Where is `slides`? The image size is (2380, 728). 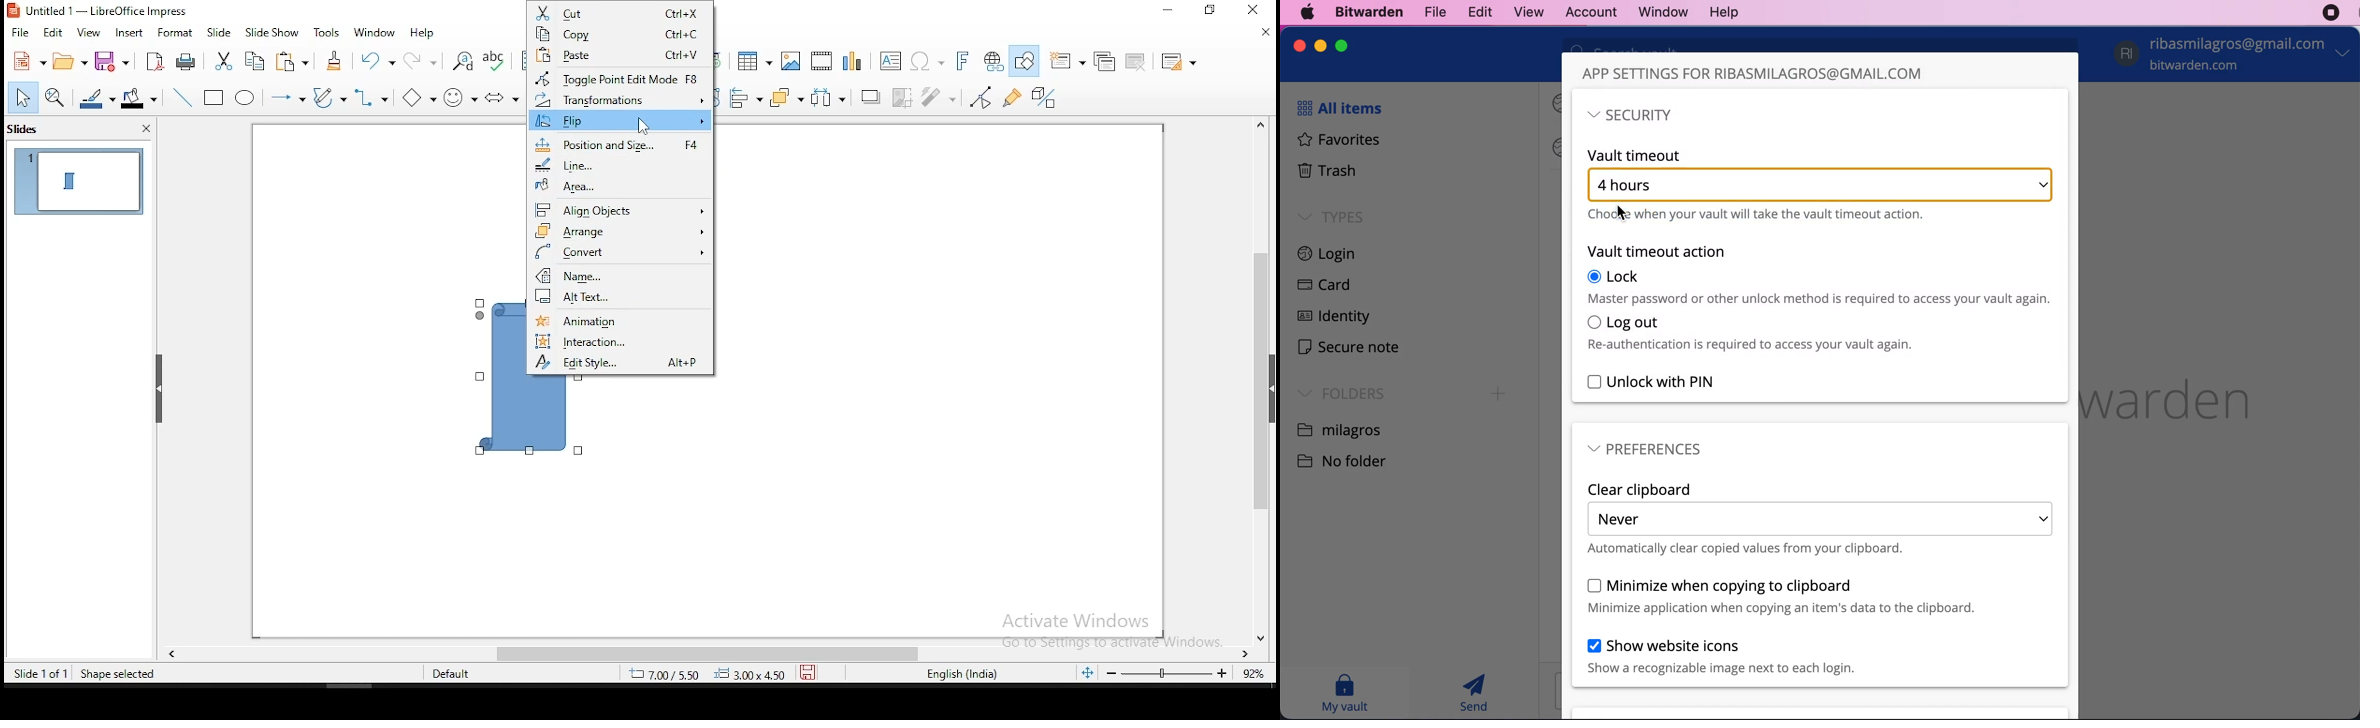 slides is located at coordinates (27, 132).